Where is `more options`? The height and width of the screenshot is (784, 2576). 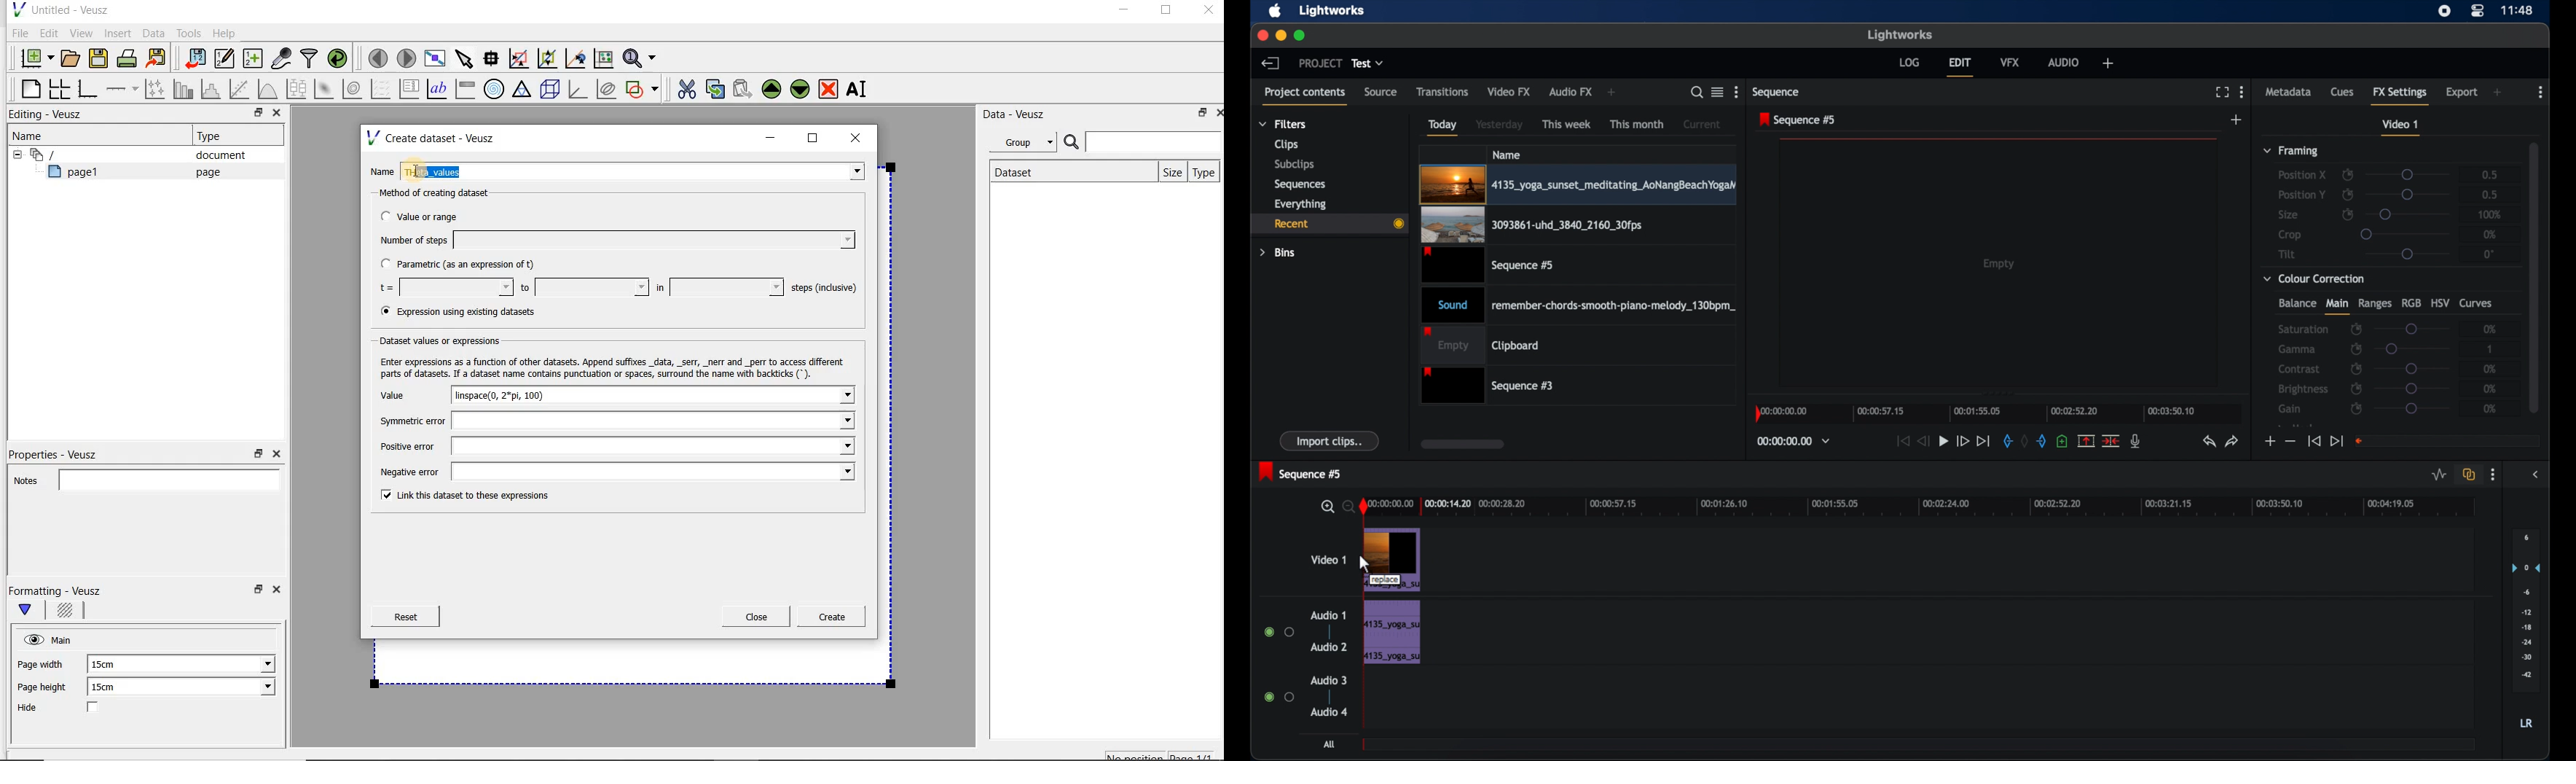 more options is located at coordinates (1736, 92).